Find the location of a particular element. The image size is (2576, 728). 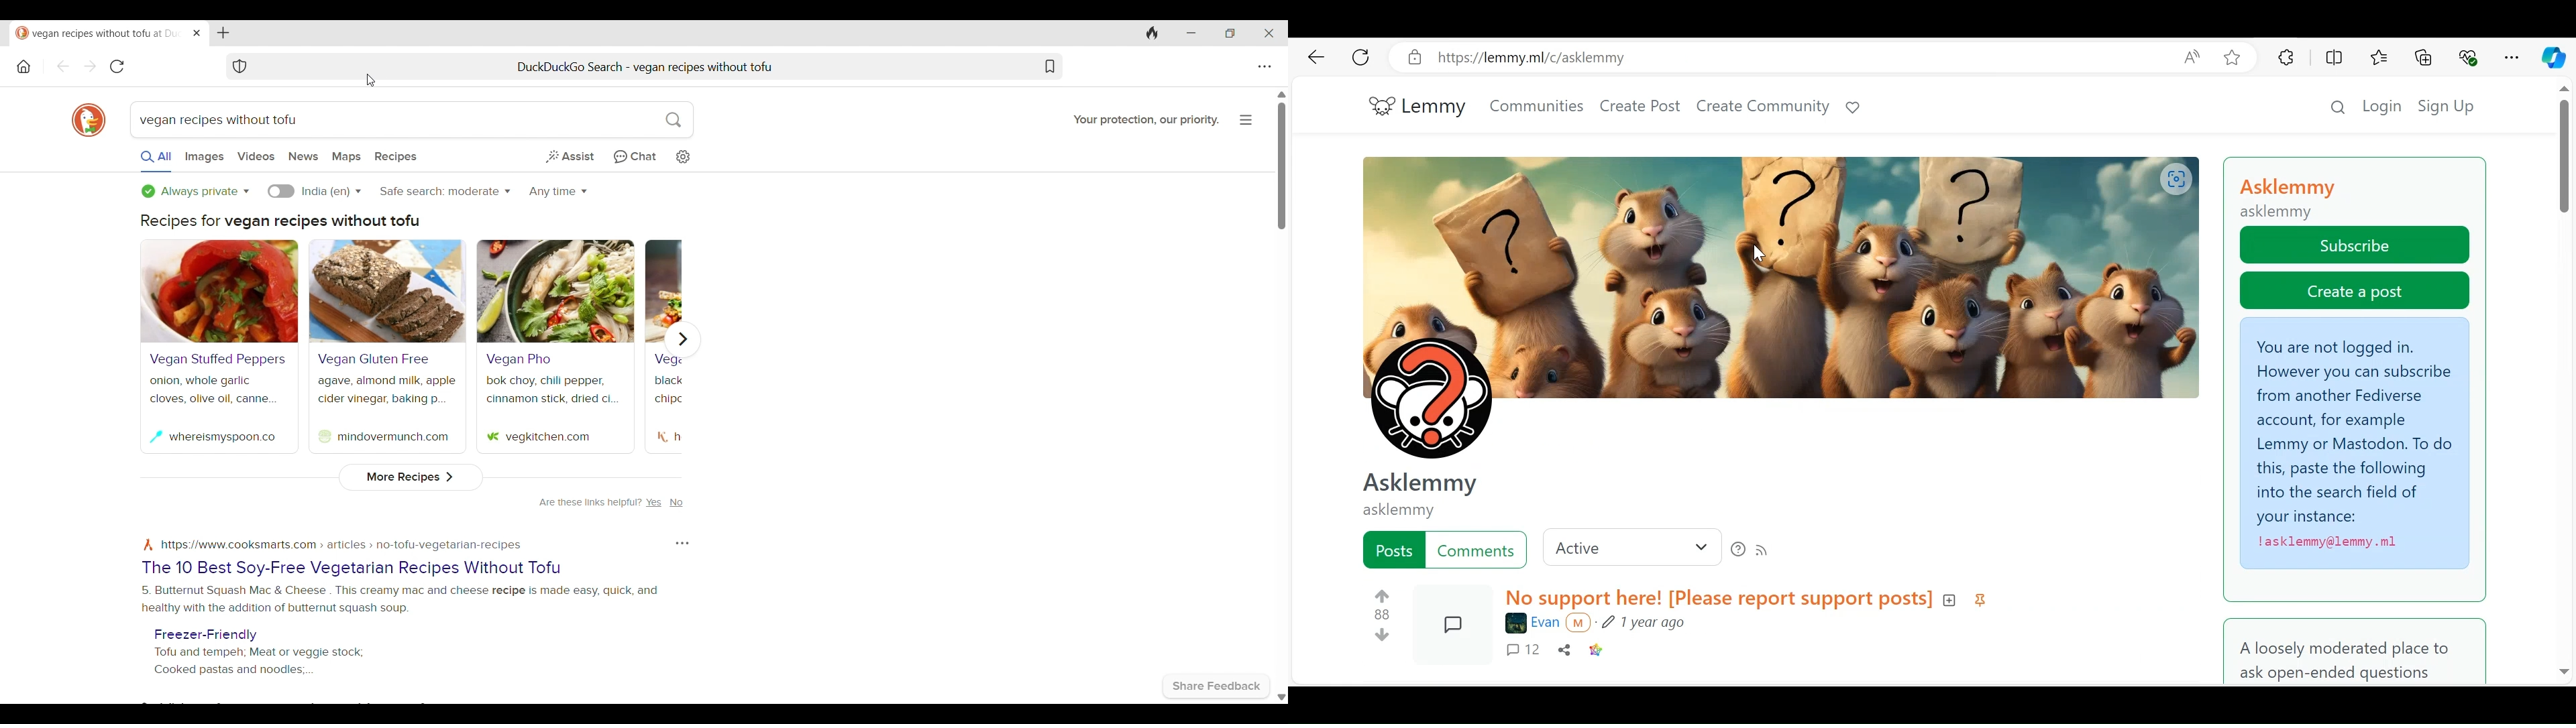

Comments is located at coordinates (1477, 550).